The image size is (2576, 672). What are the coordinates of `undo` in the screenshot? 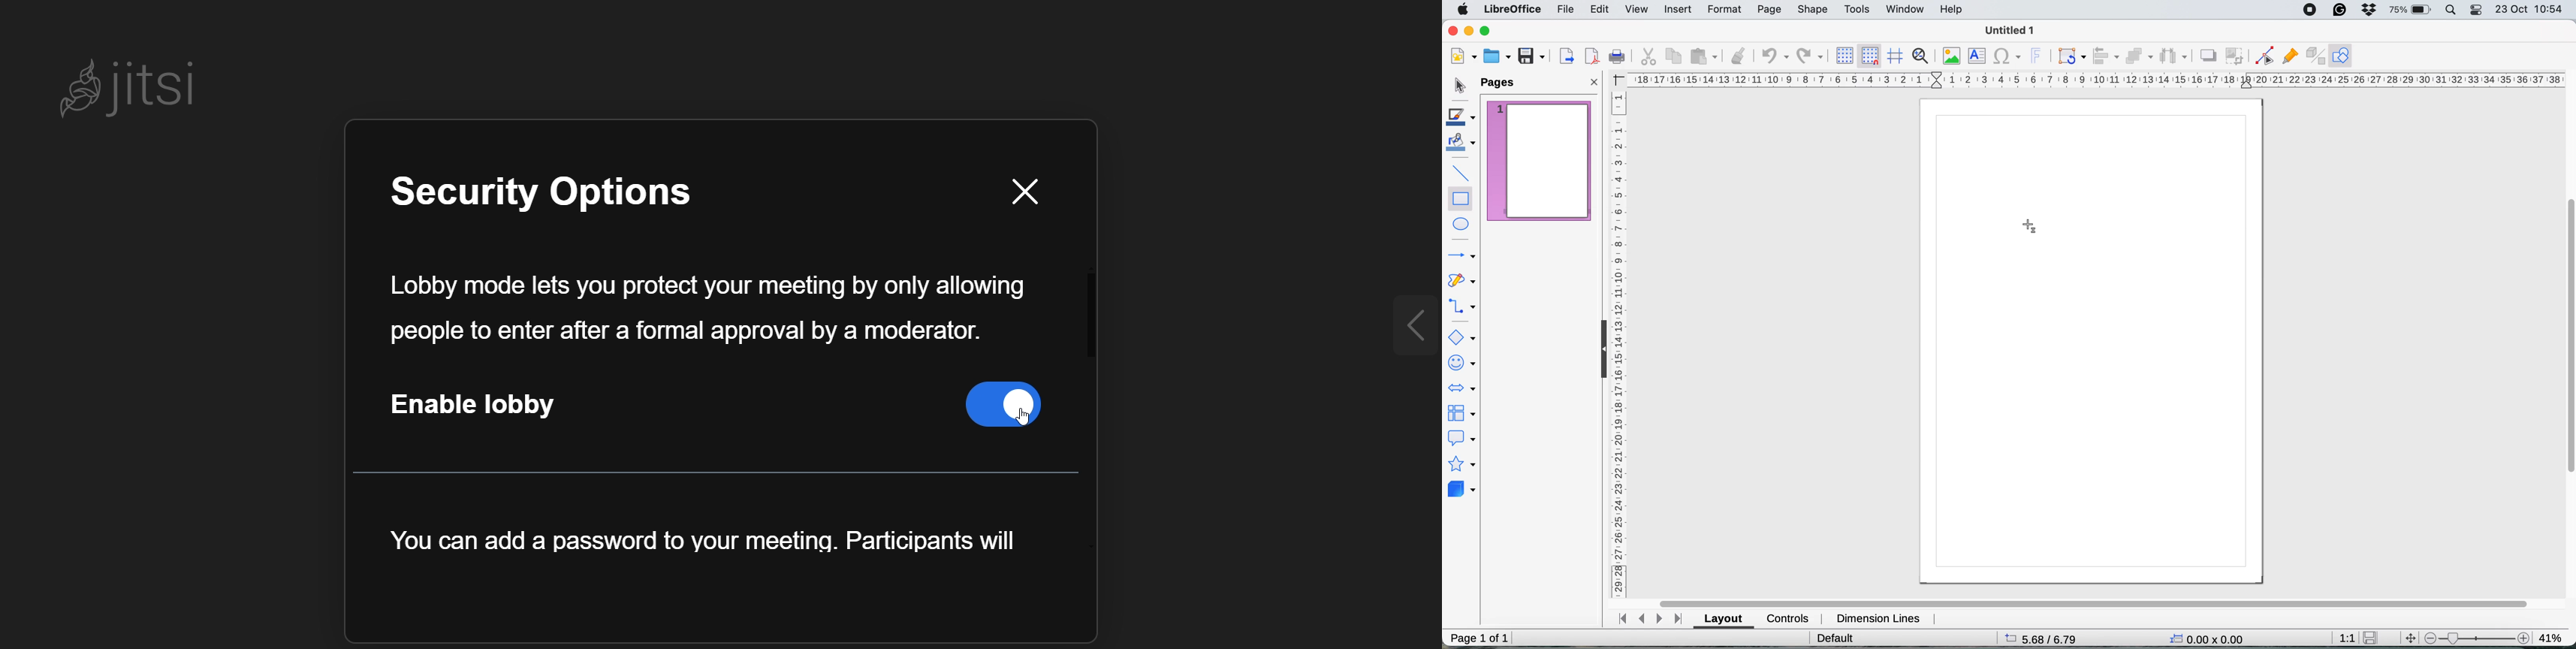 It's located at (1774, 56).